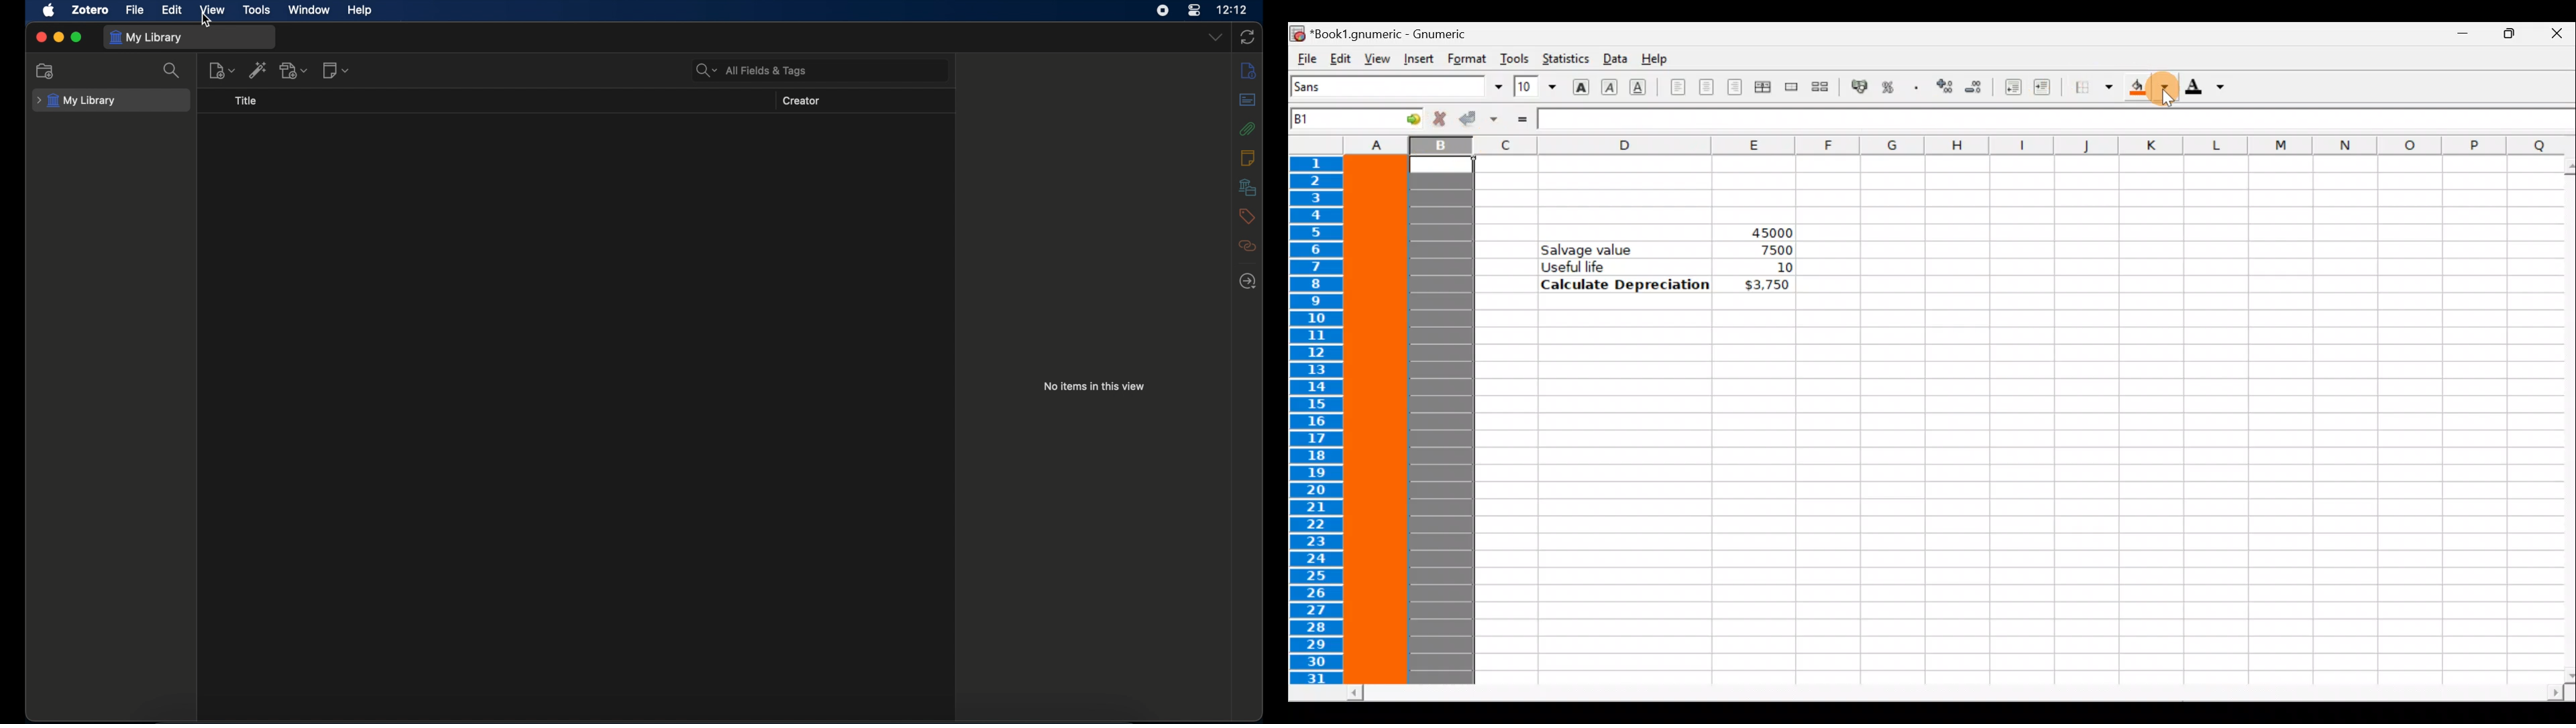 The height and width of the screenshot is (728, 2576). I want to click on Columns, so click(1931, 144).